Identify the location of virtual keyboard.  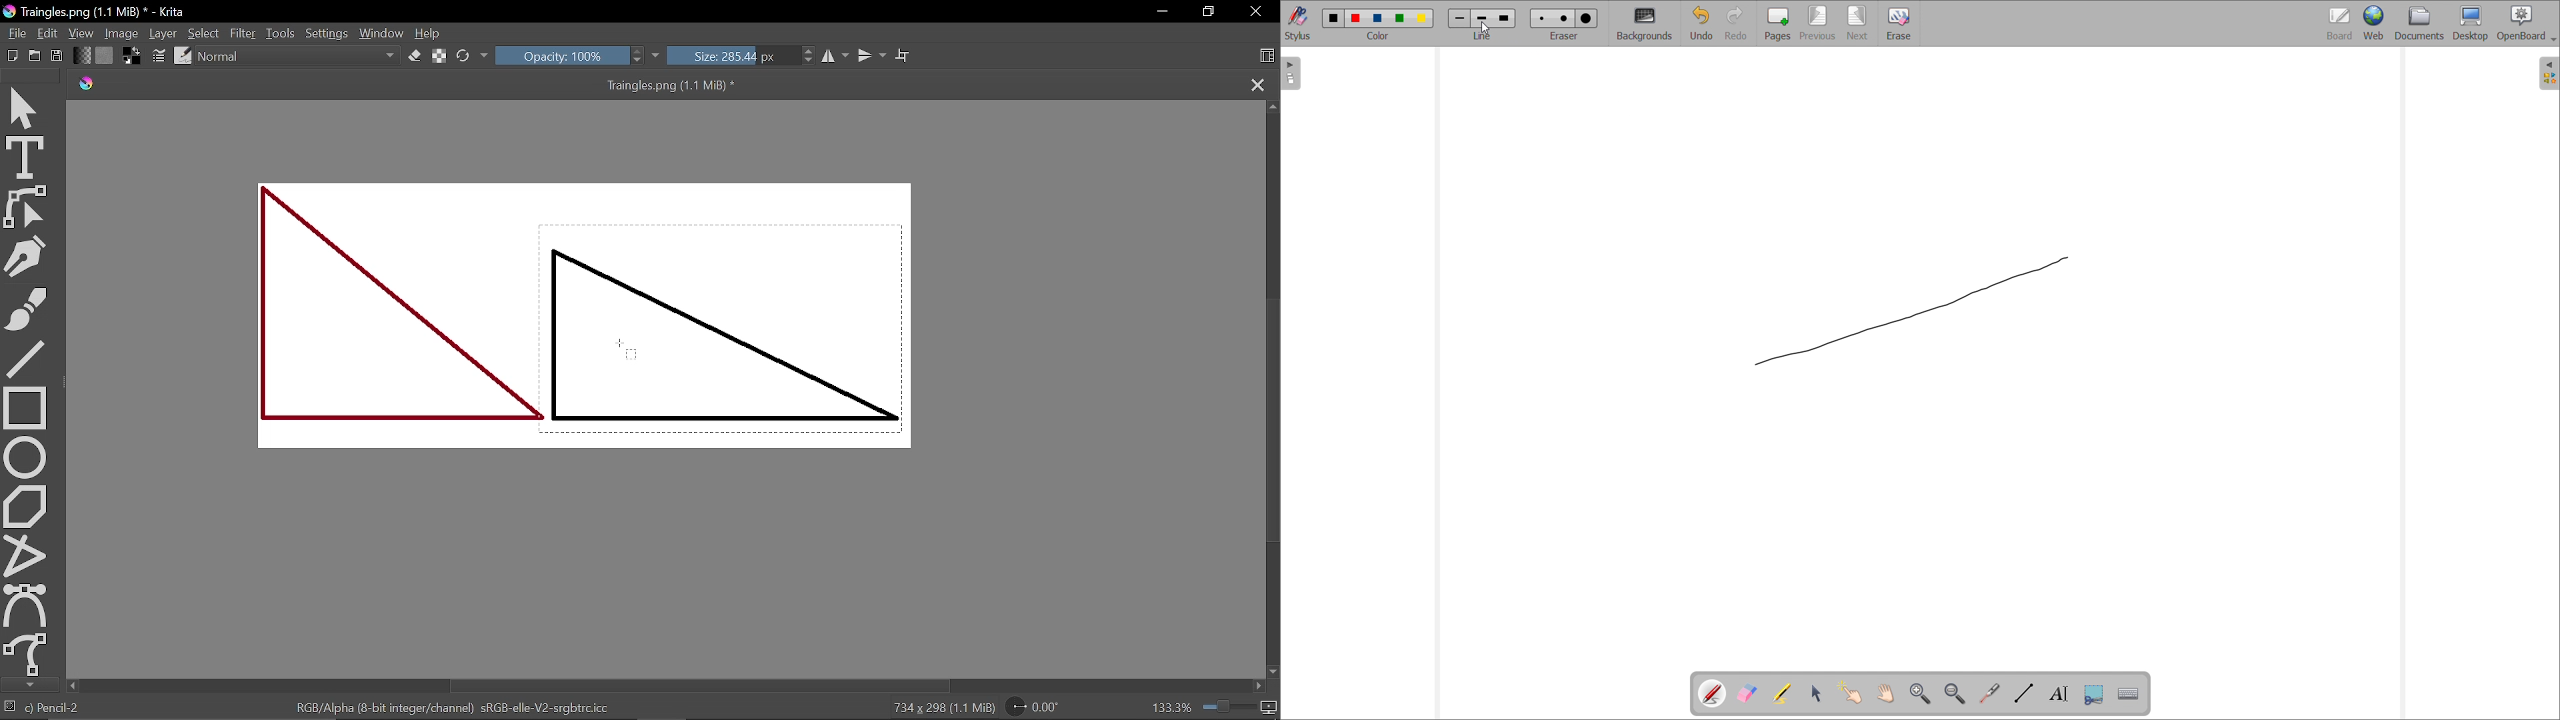
(2129, 695).